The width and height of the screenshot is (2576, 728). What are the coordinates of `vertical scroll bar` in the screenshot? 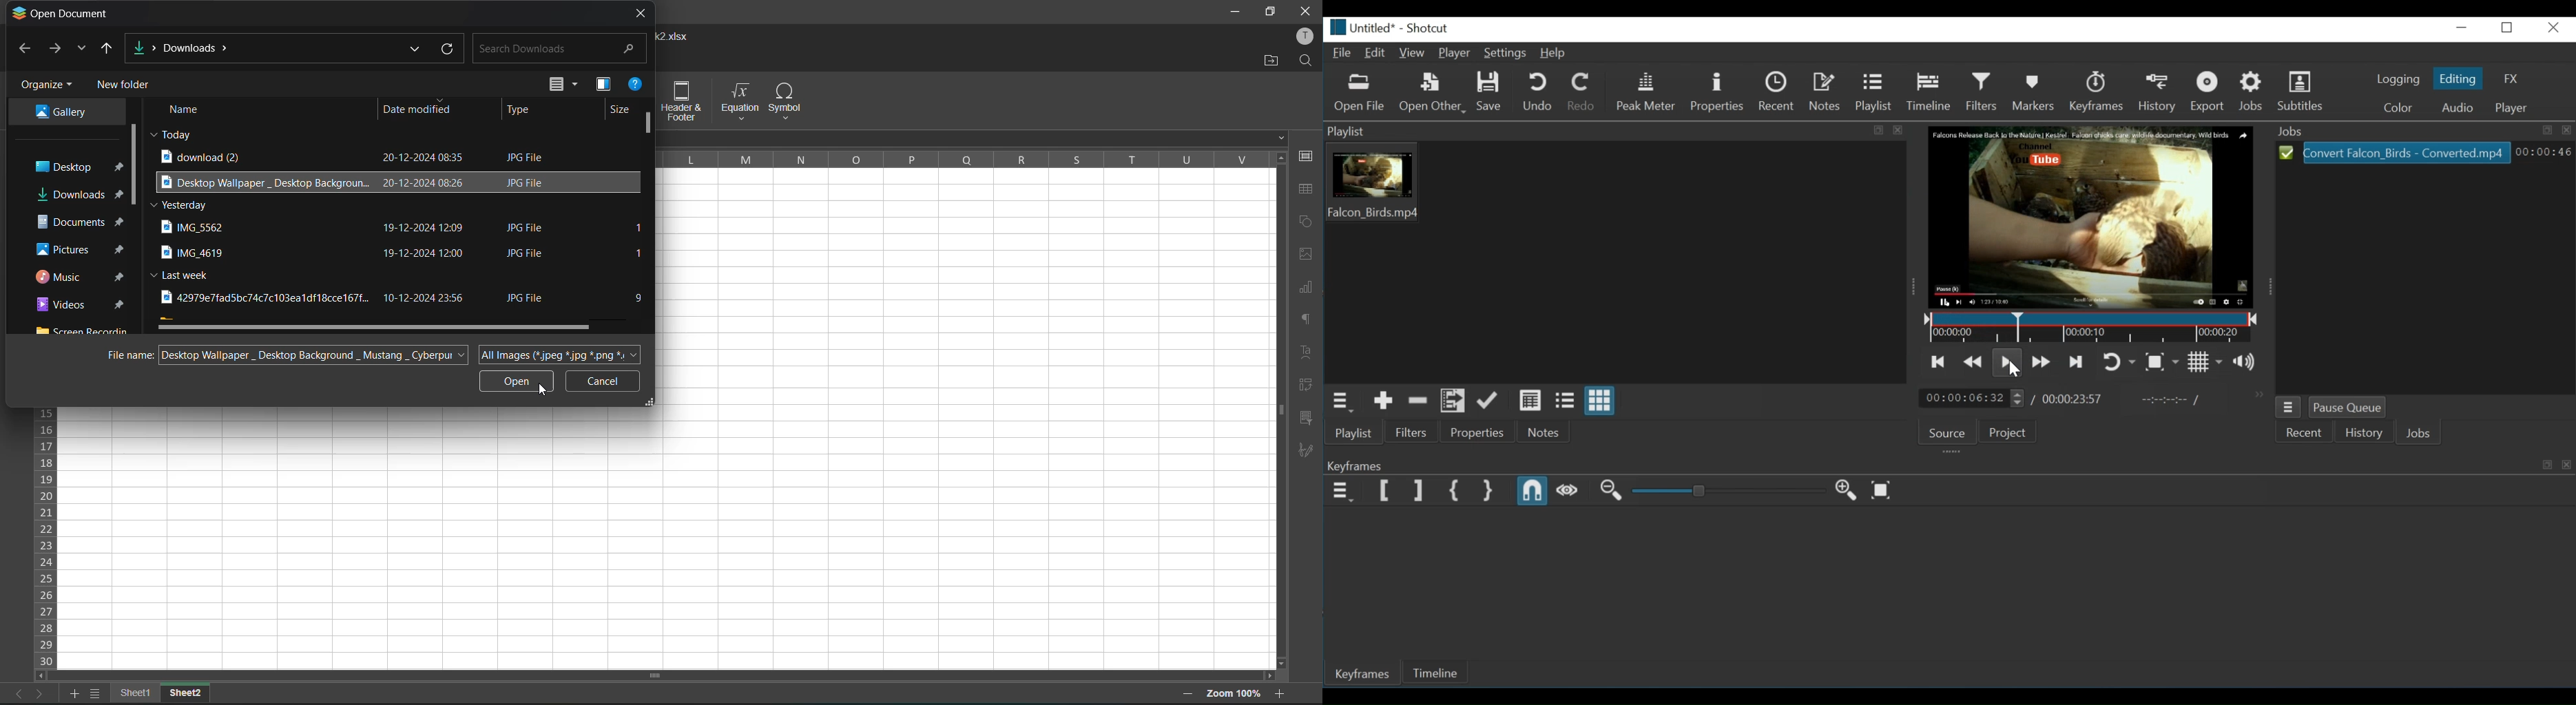 It's located at (136, 166).